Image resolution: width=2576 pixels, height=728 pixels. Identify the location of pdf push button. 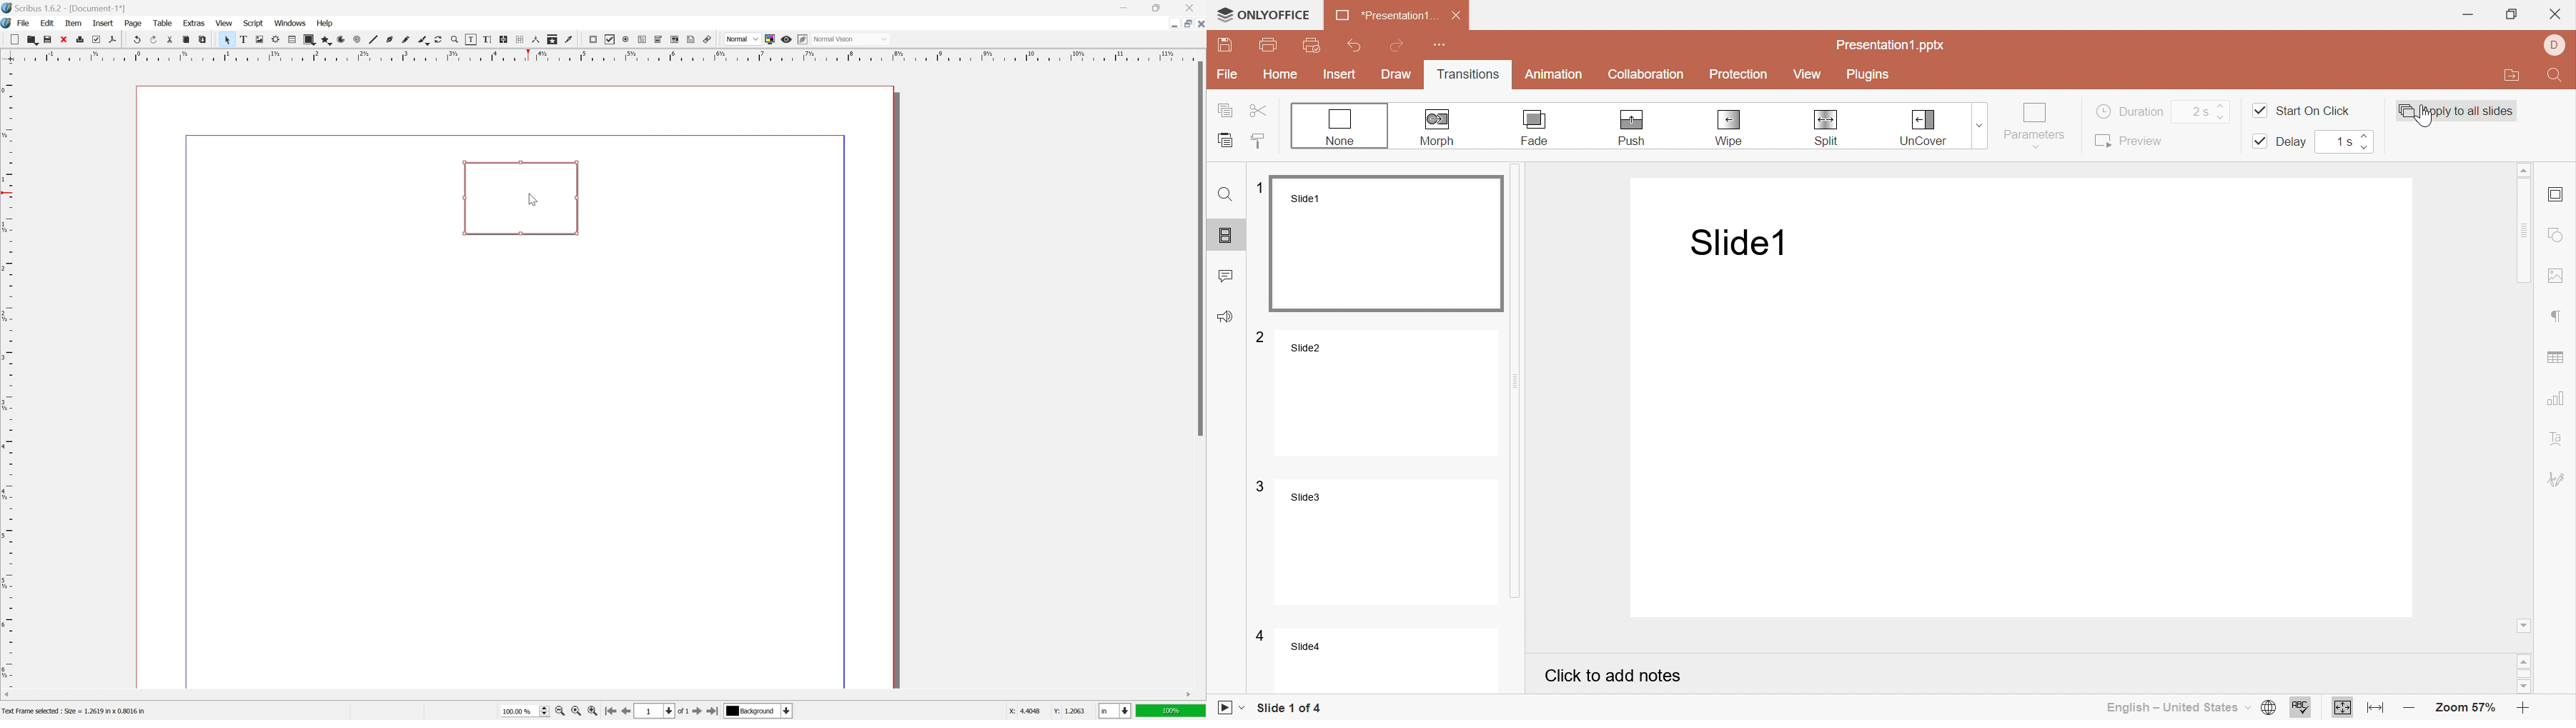
(594, 39).